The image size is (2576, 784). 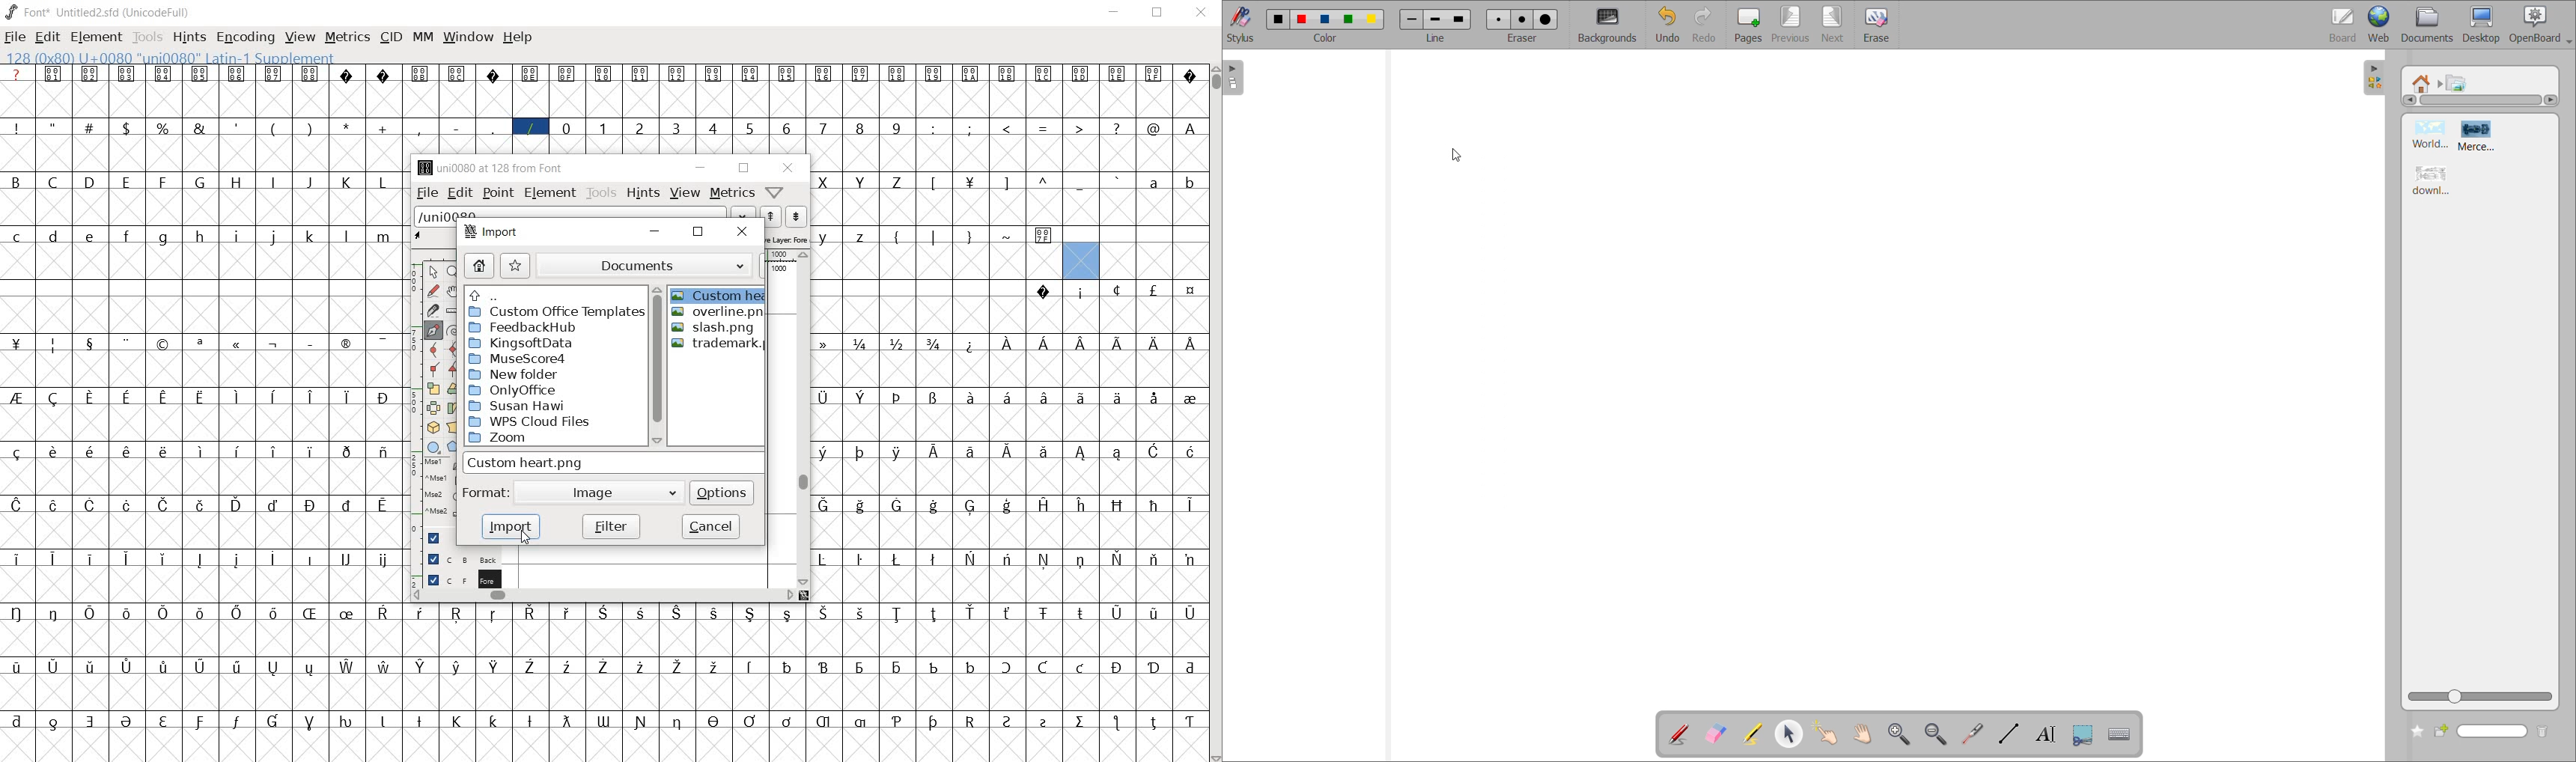 What do you see at coordinates (53, 613) in the screenshot?
I see `glyph` at bounding box center [53, 613].